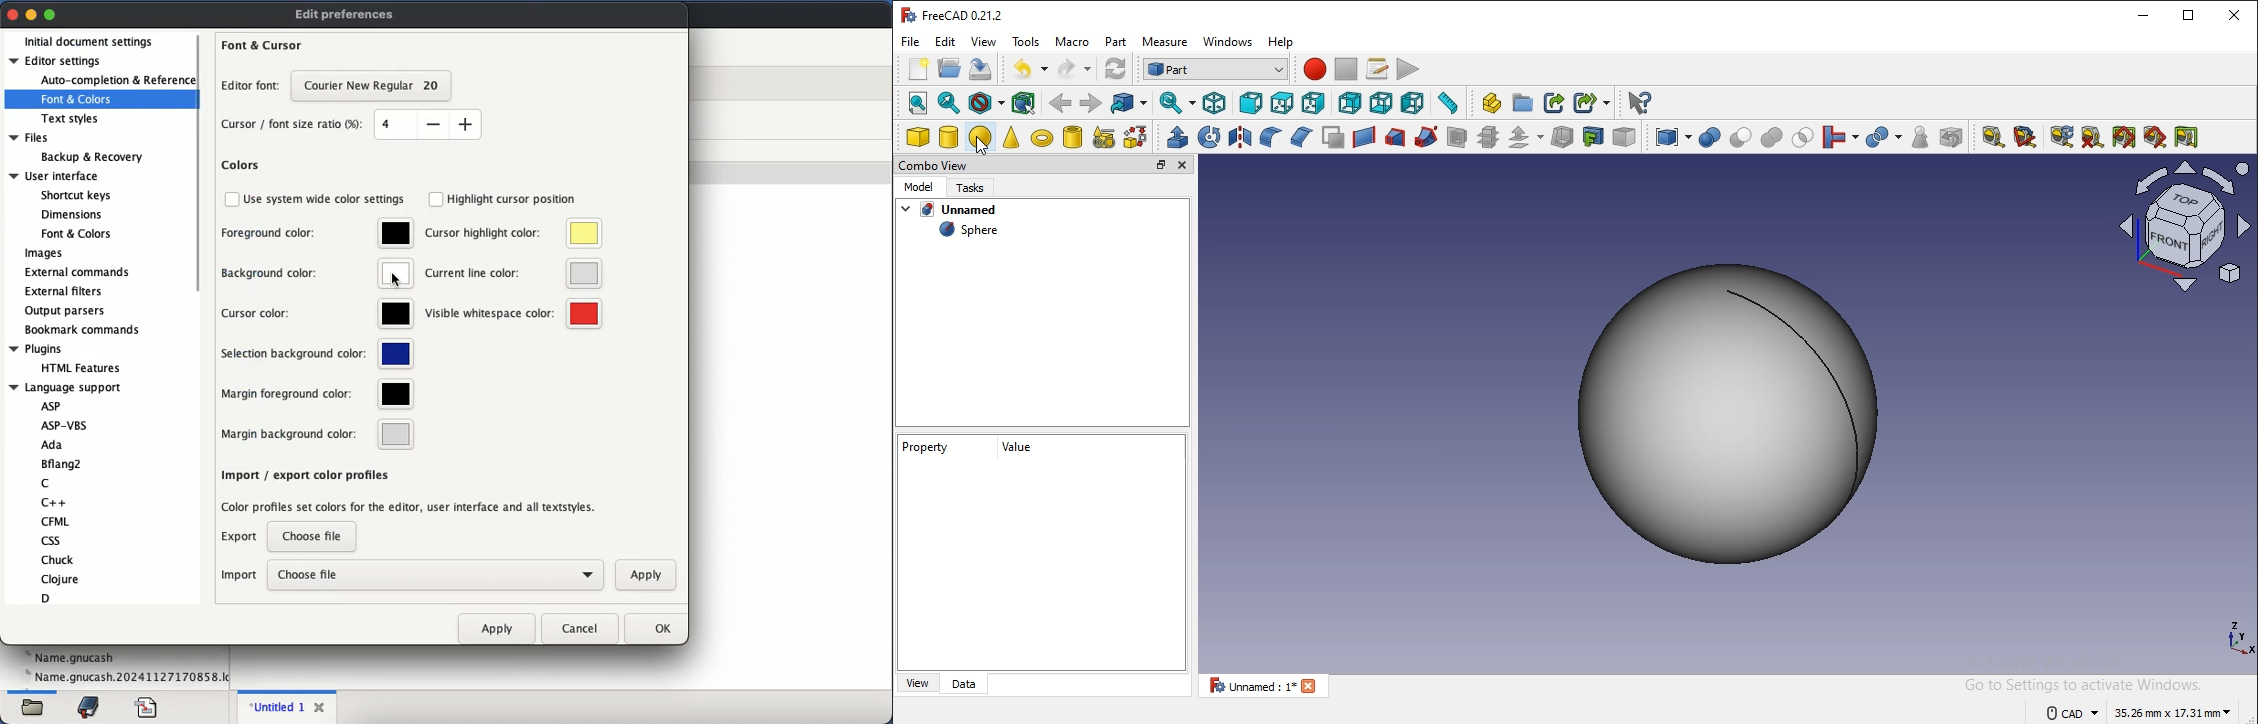  What do you see at coordinates (1739, 138) in the screenshot?
I see `cut` at bounding box center [1739, 138].